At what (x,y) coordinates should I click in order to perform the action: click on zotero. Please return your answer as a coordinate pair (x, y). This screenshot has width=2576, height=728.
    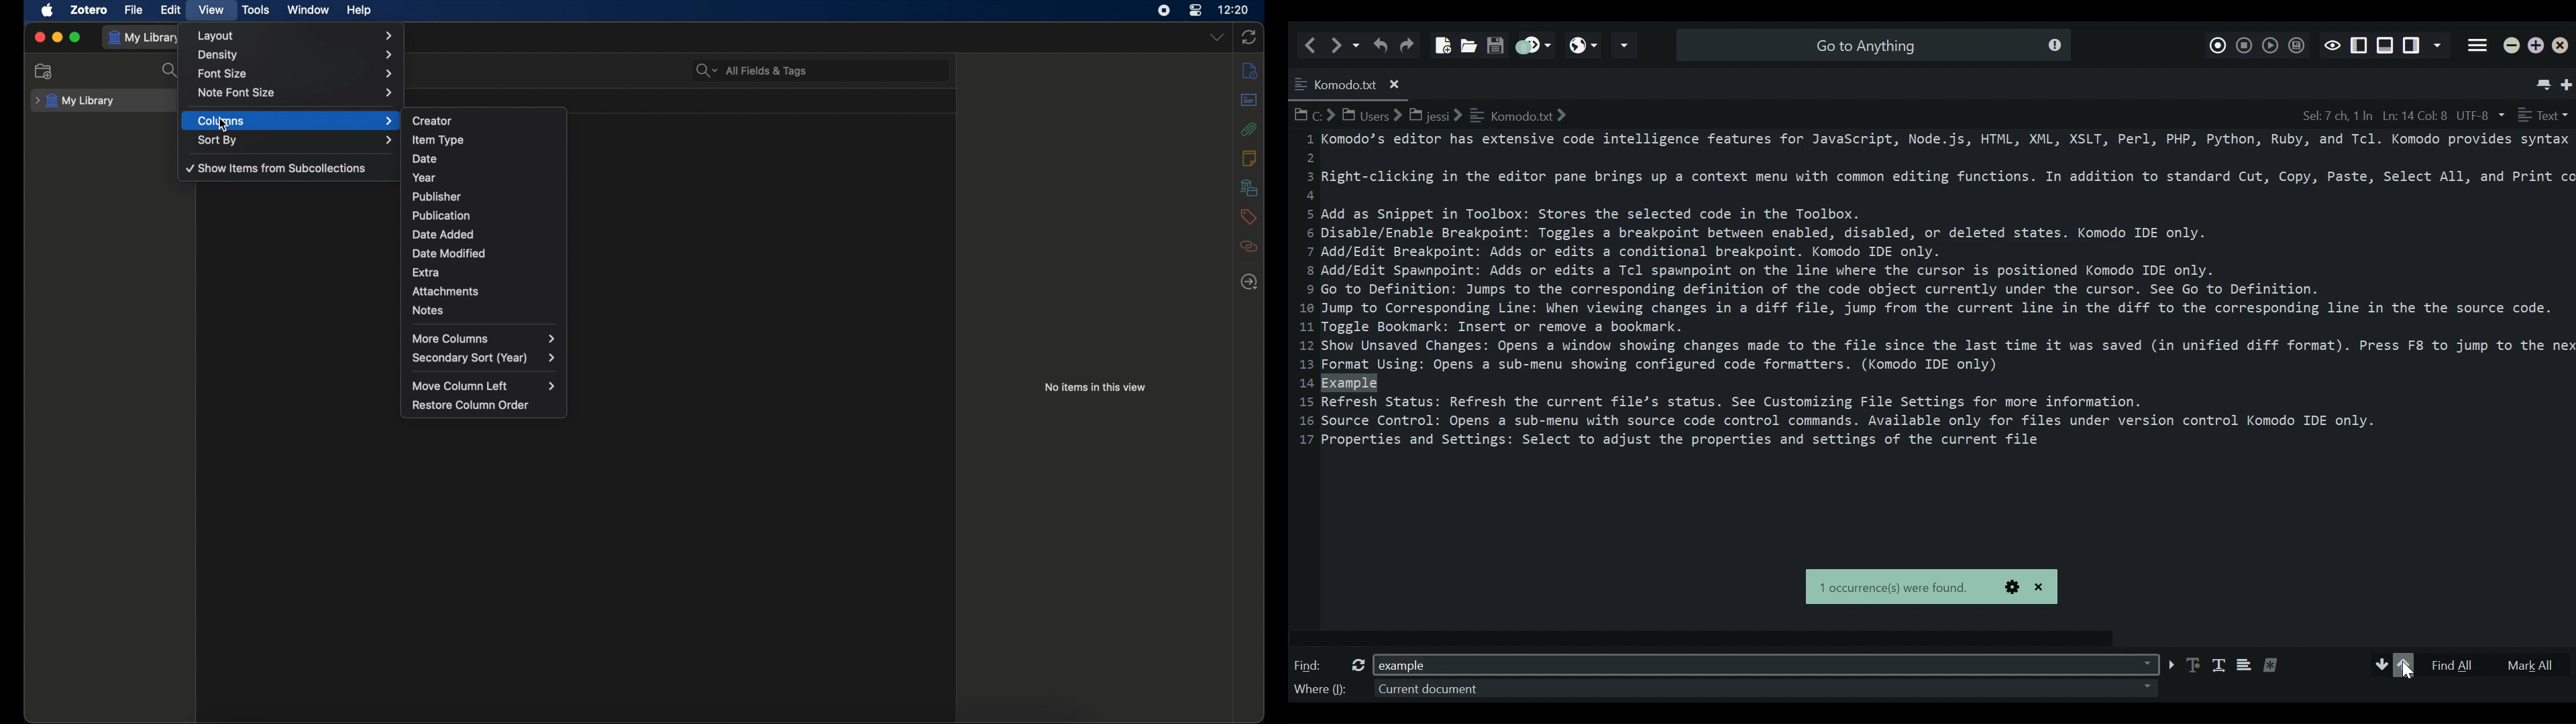
    Looking at the image, I should click on (89, 10).